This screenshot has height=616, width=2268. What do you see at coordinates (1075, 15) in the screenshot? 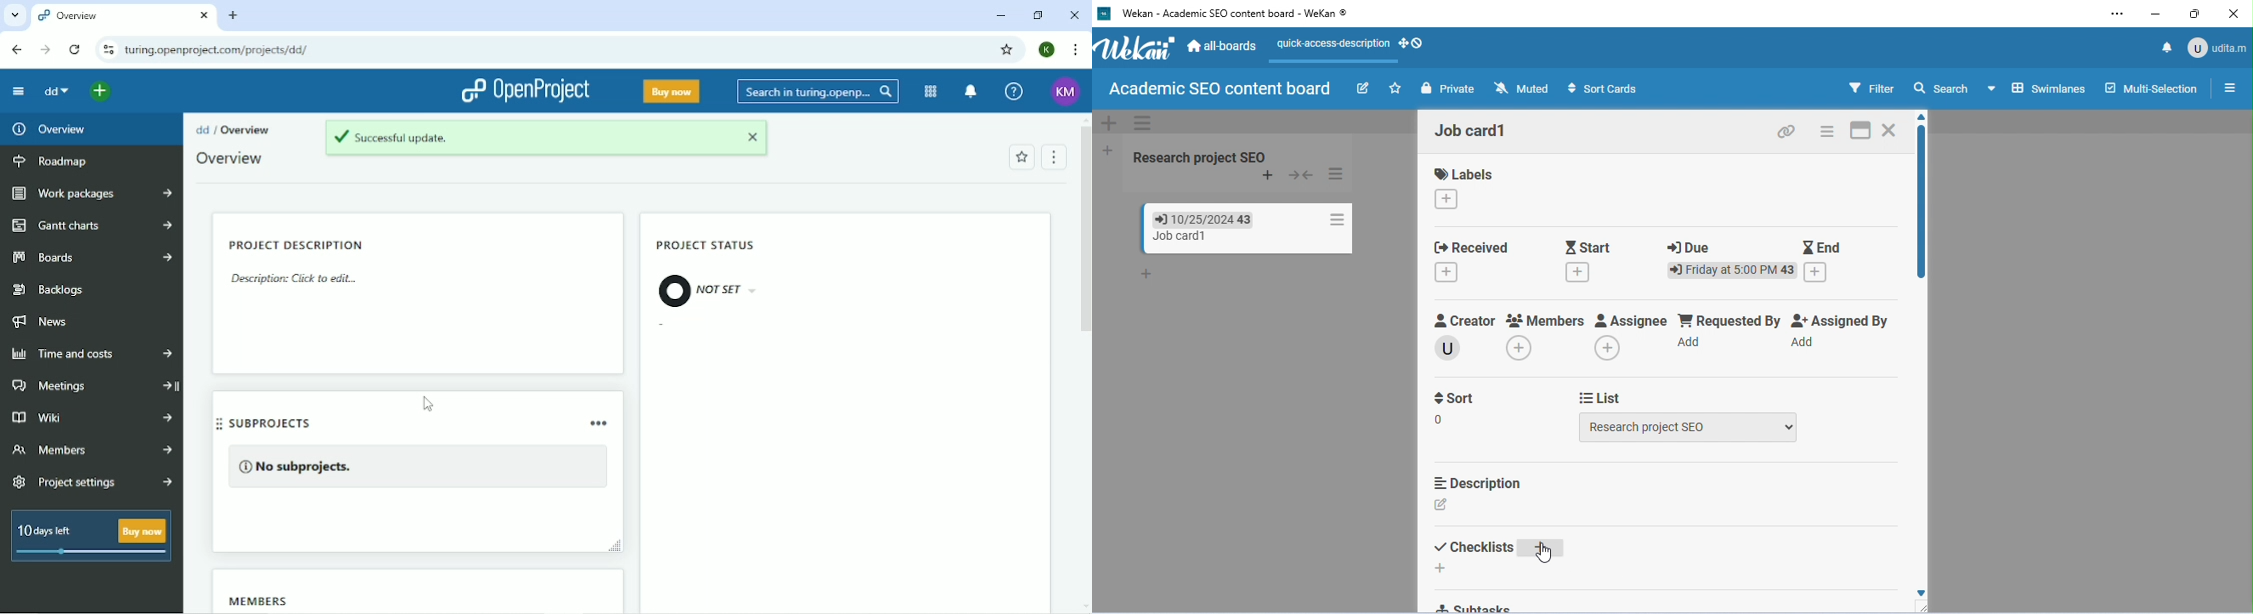
I see `Close` at bounding box center [1075, 15].